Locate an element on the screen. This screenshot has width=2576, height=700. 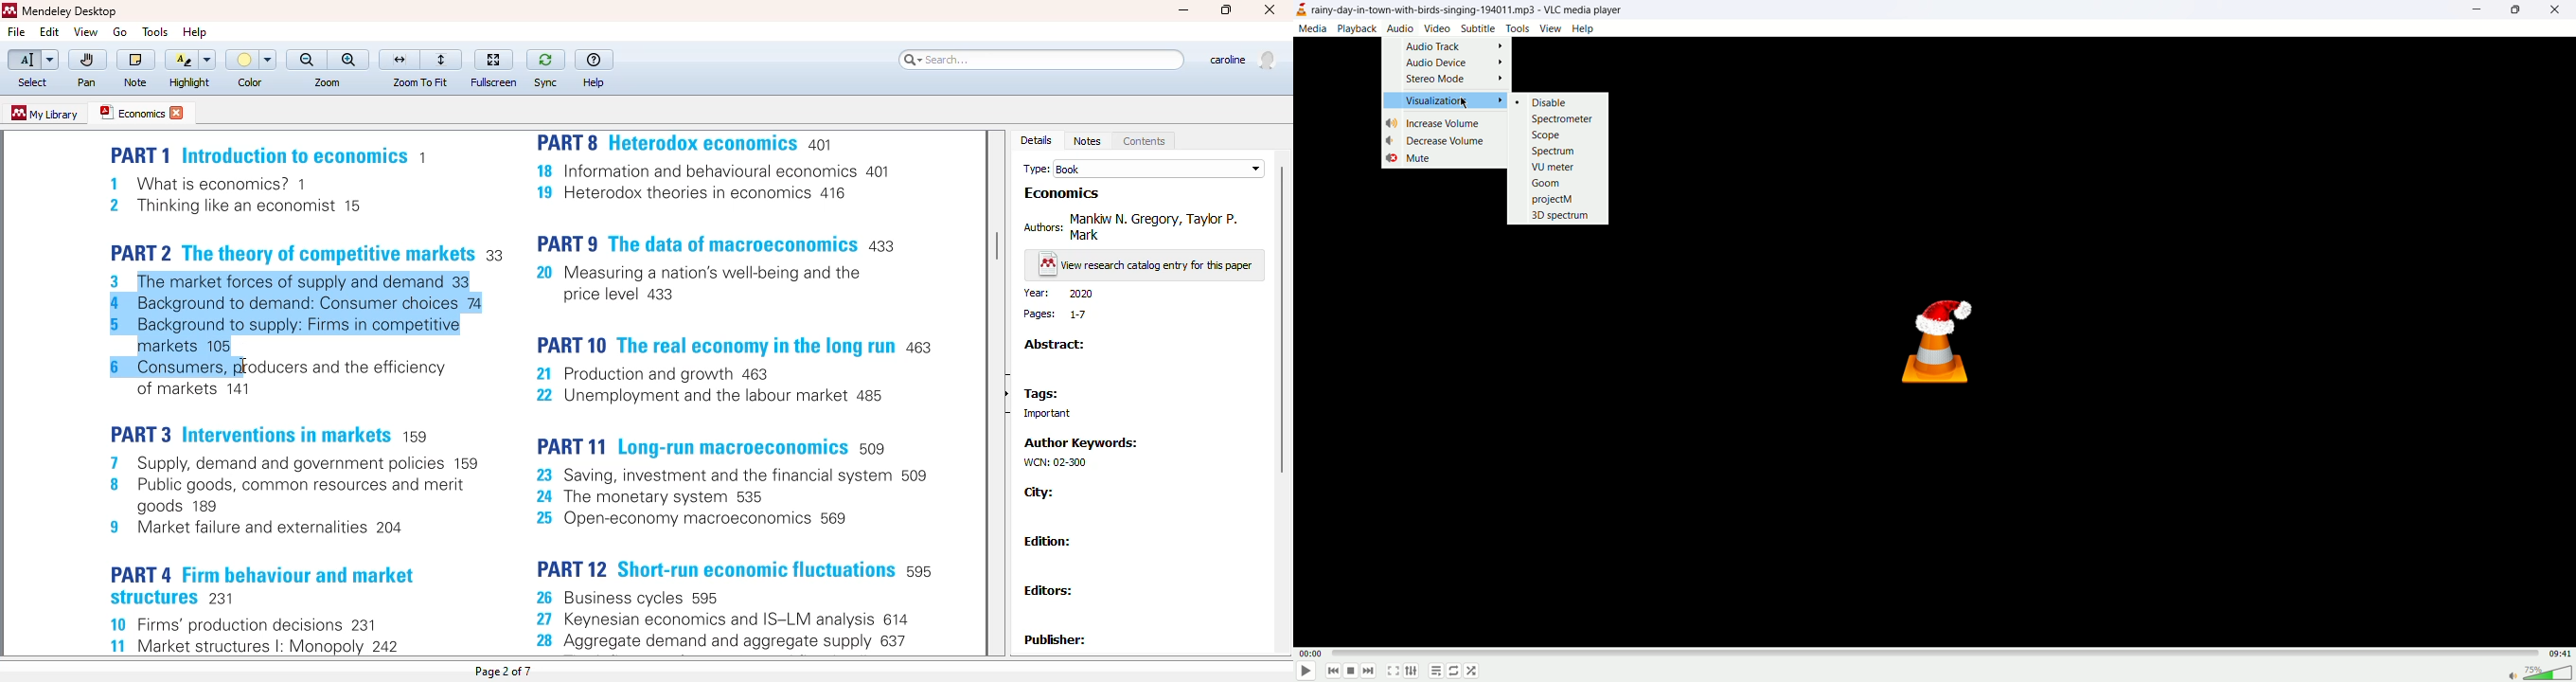
loop is located at coordinates (1455, 672).